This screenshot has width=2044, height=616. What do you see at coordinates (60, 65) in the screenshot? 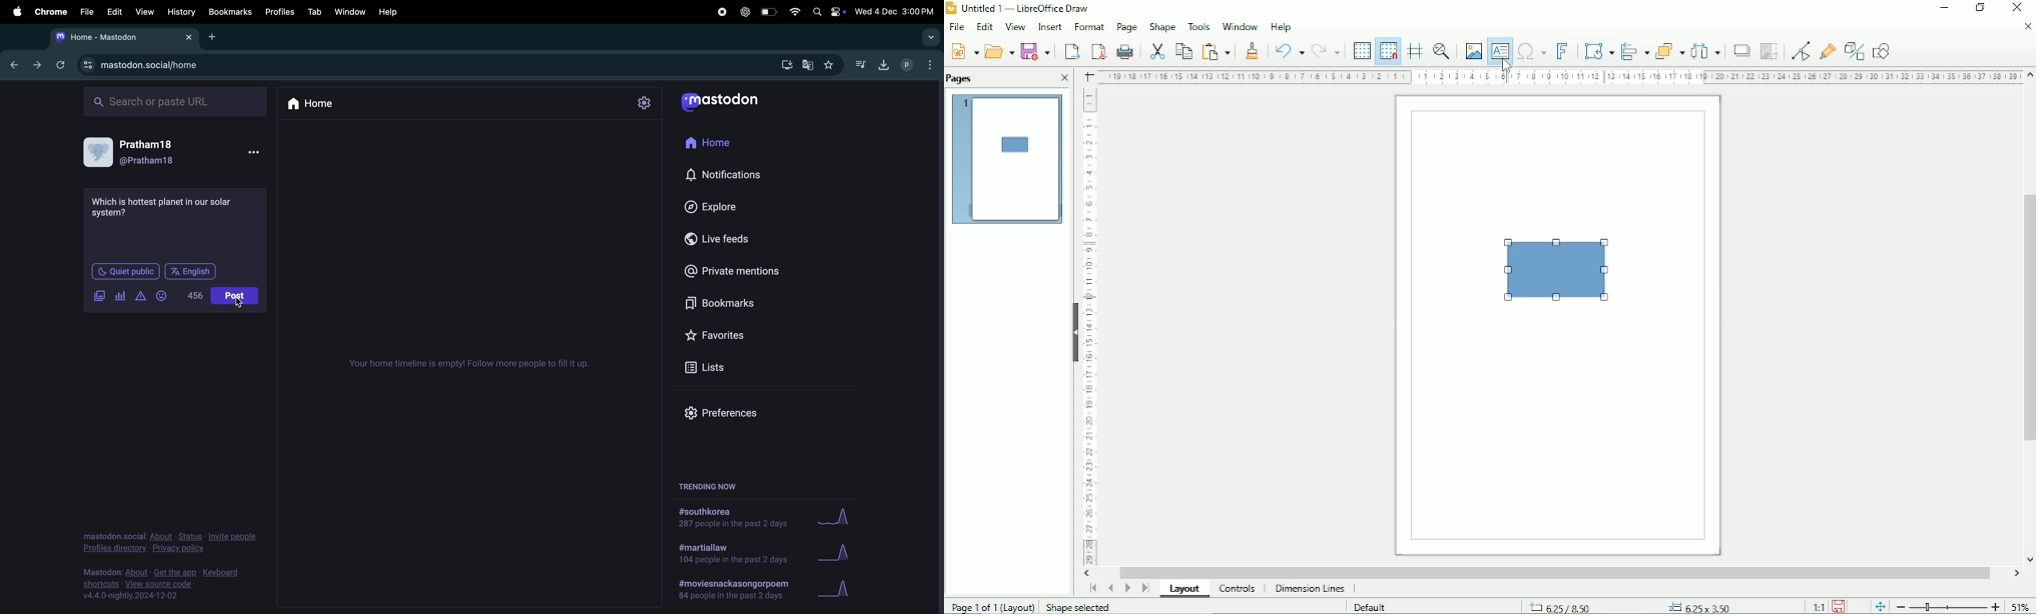
I see `refresh` at bounding box center [60, 65].